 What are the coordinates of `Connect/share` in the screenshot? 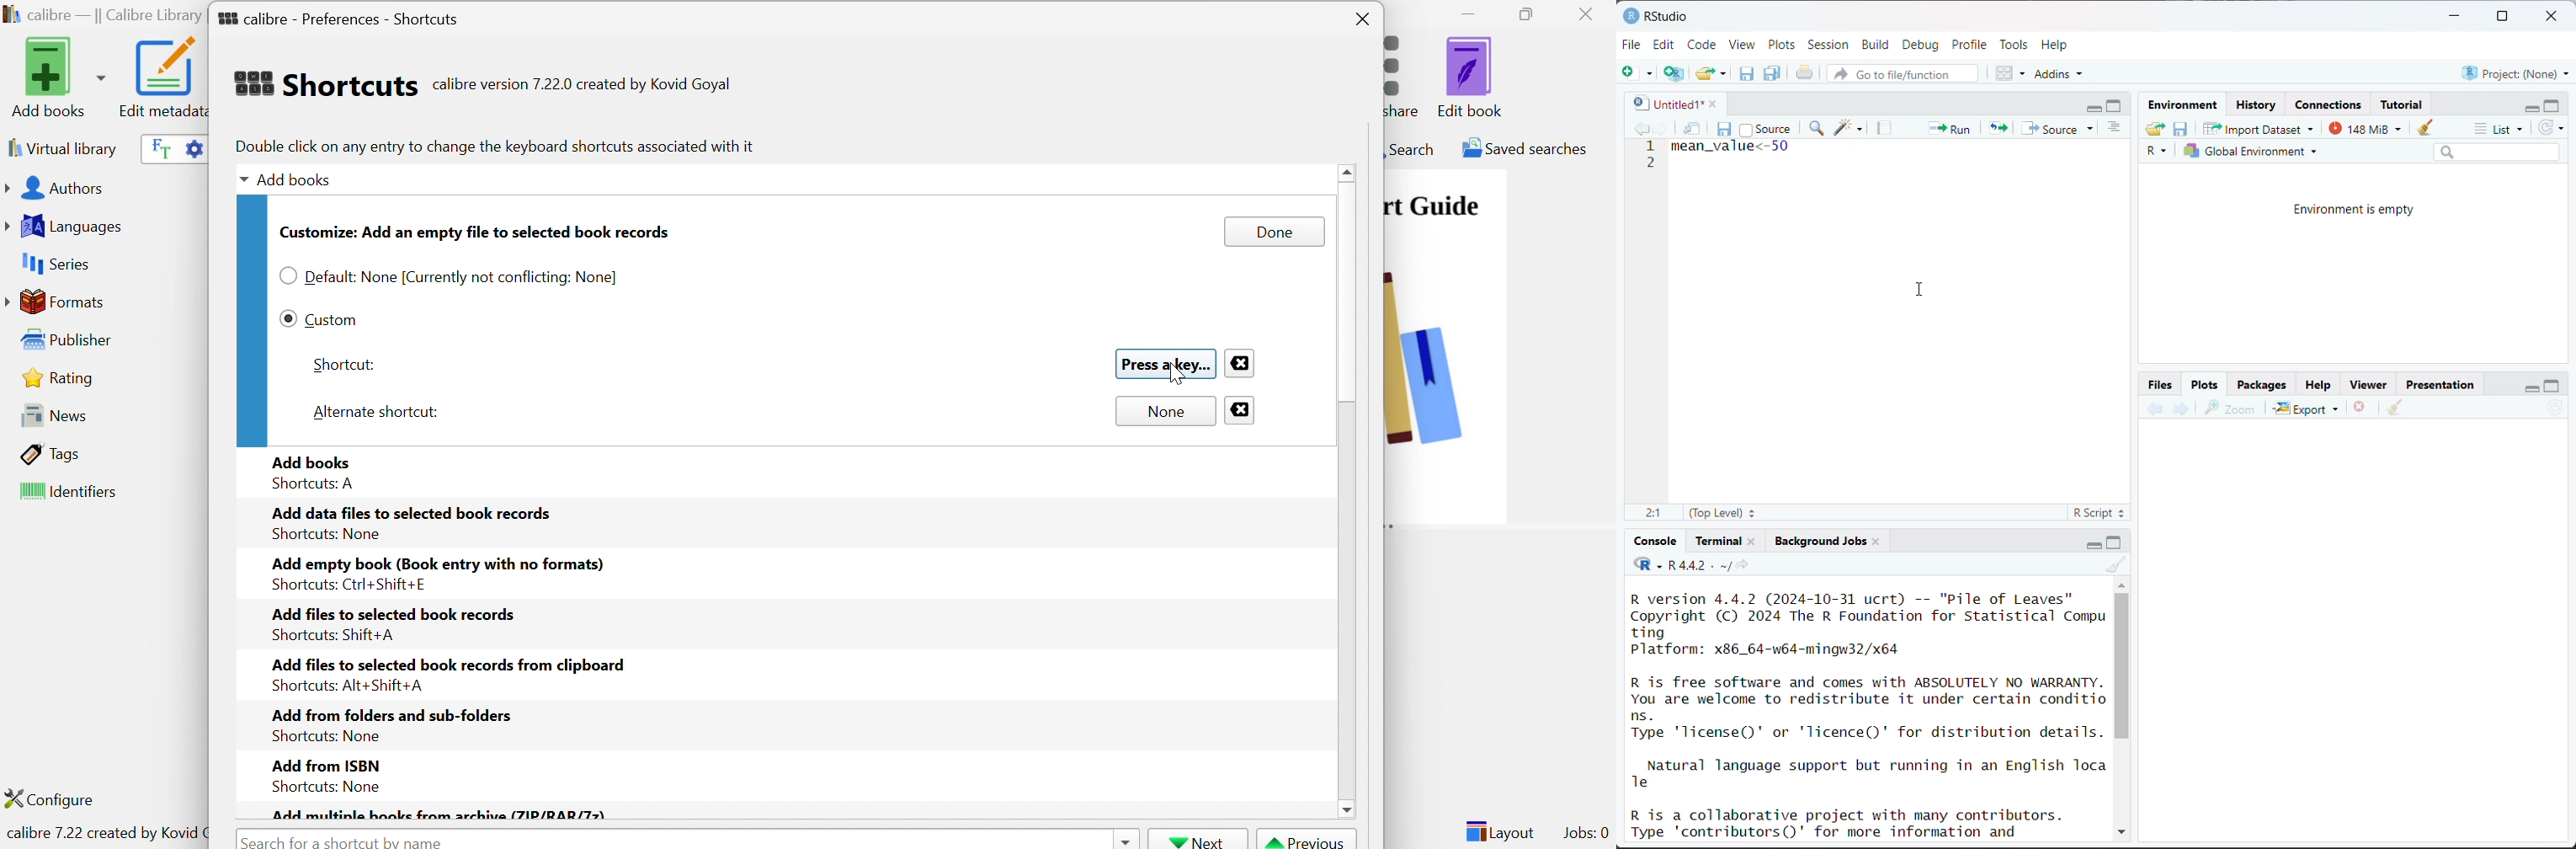 It's located at (1407, 72).